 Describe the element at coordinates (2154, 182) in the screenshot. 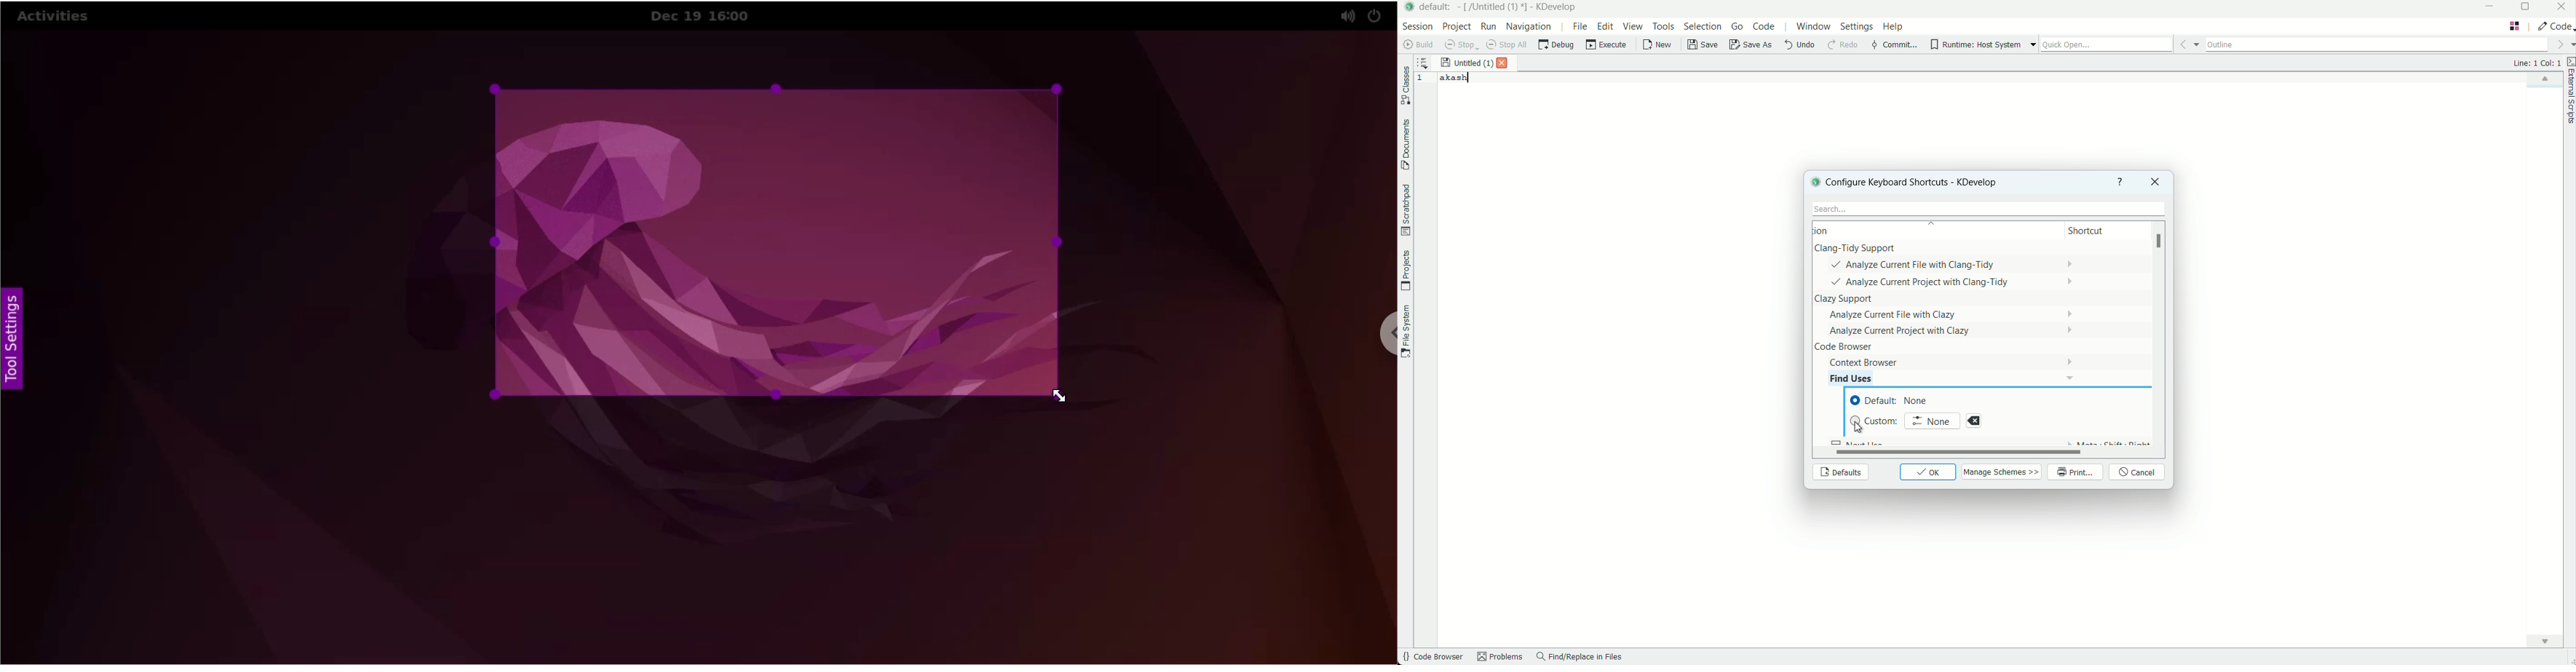

I see `close window` at that location.